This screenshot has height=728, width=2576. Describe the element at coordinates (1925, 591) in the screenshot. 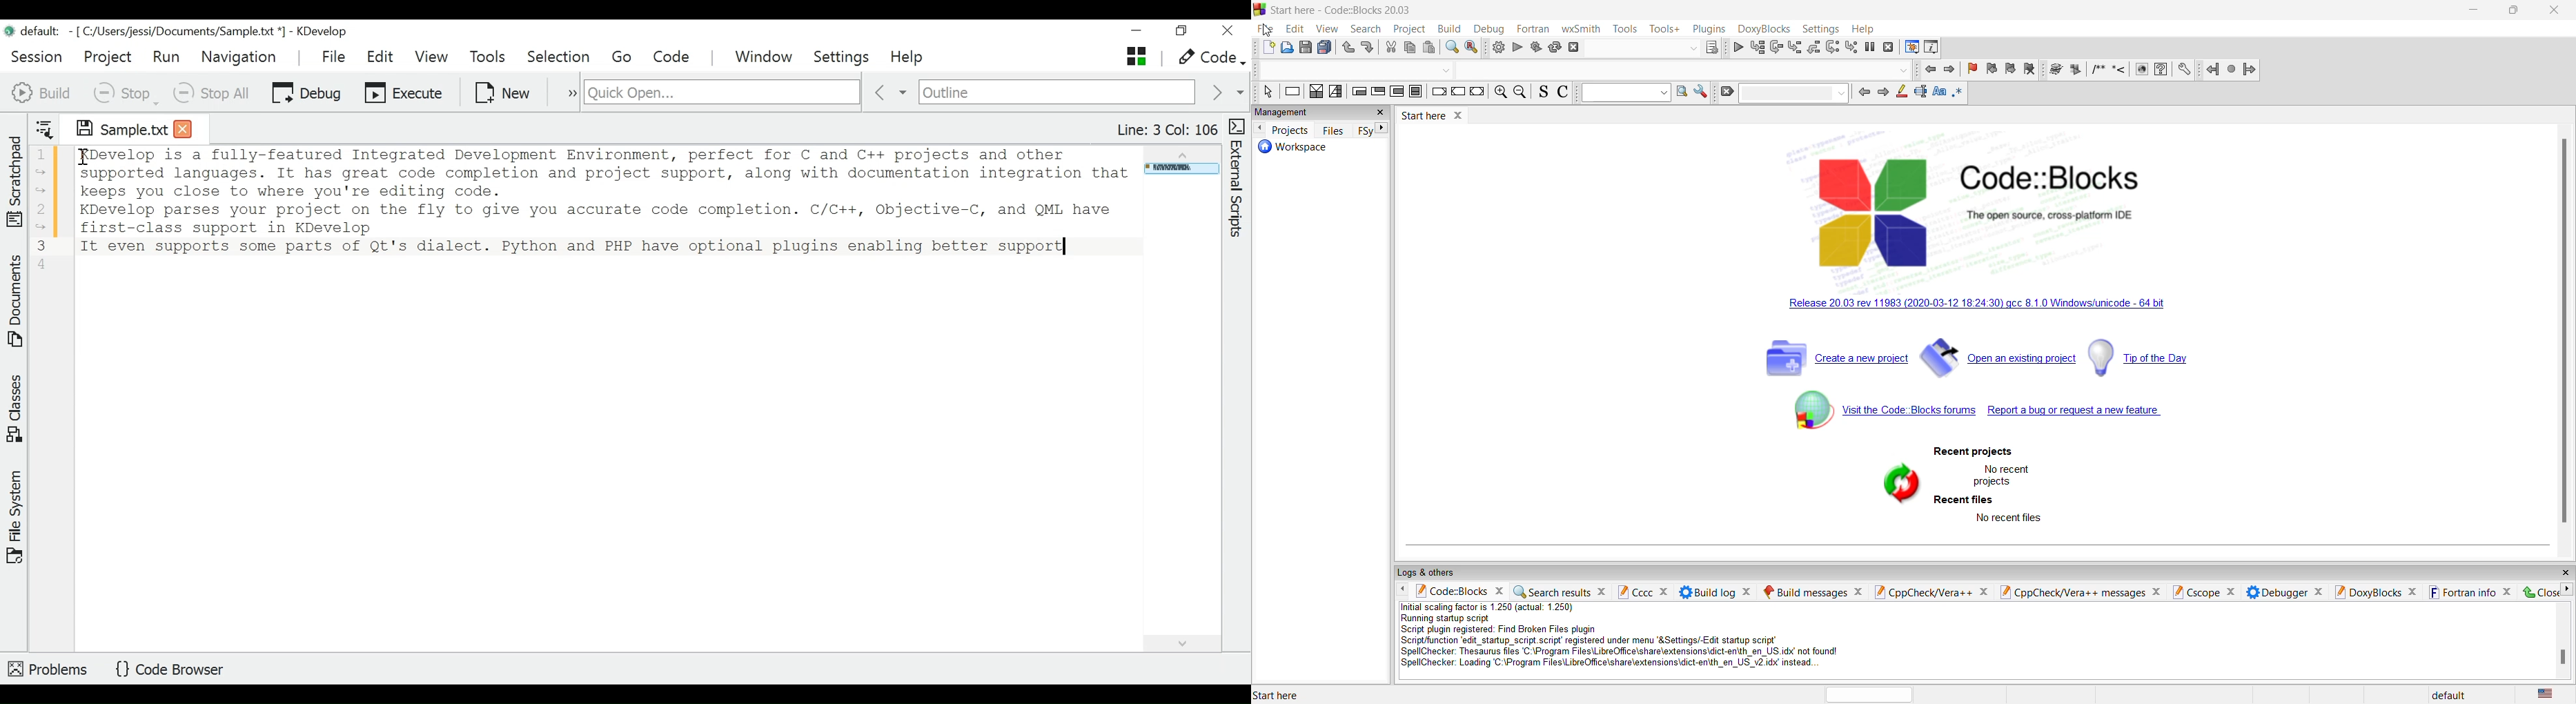

I see `cpp pane` at that location.